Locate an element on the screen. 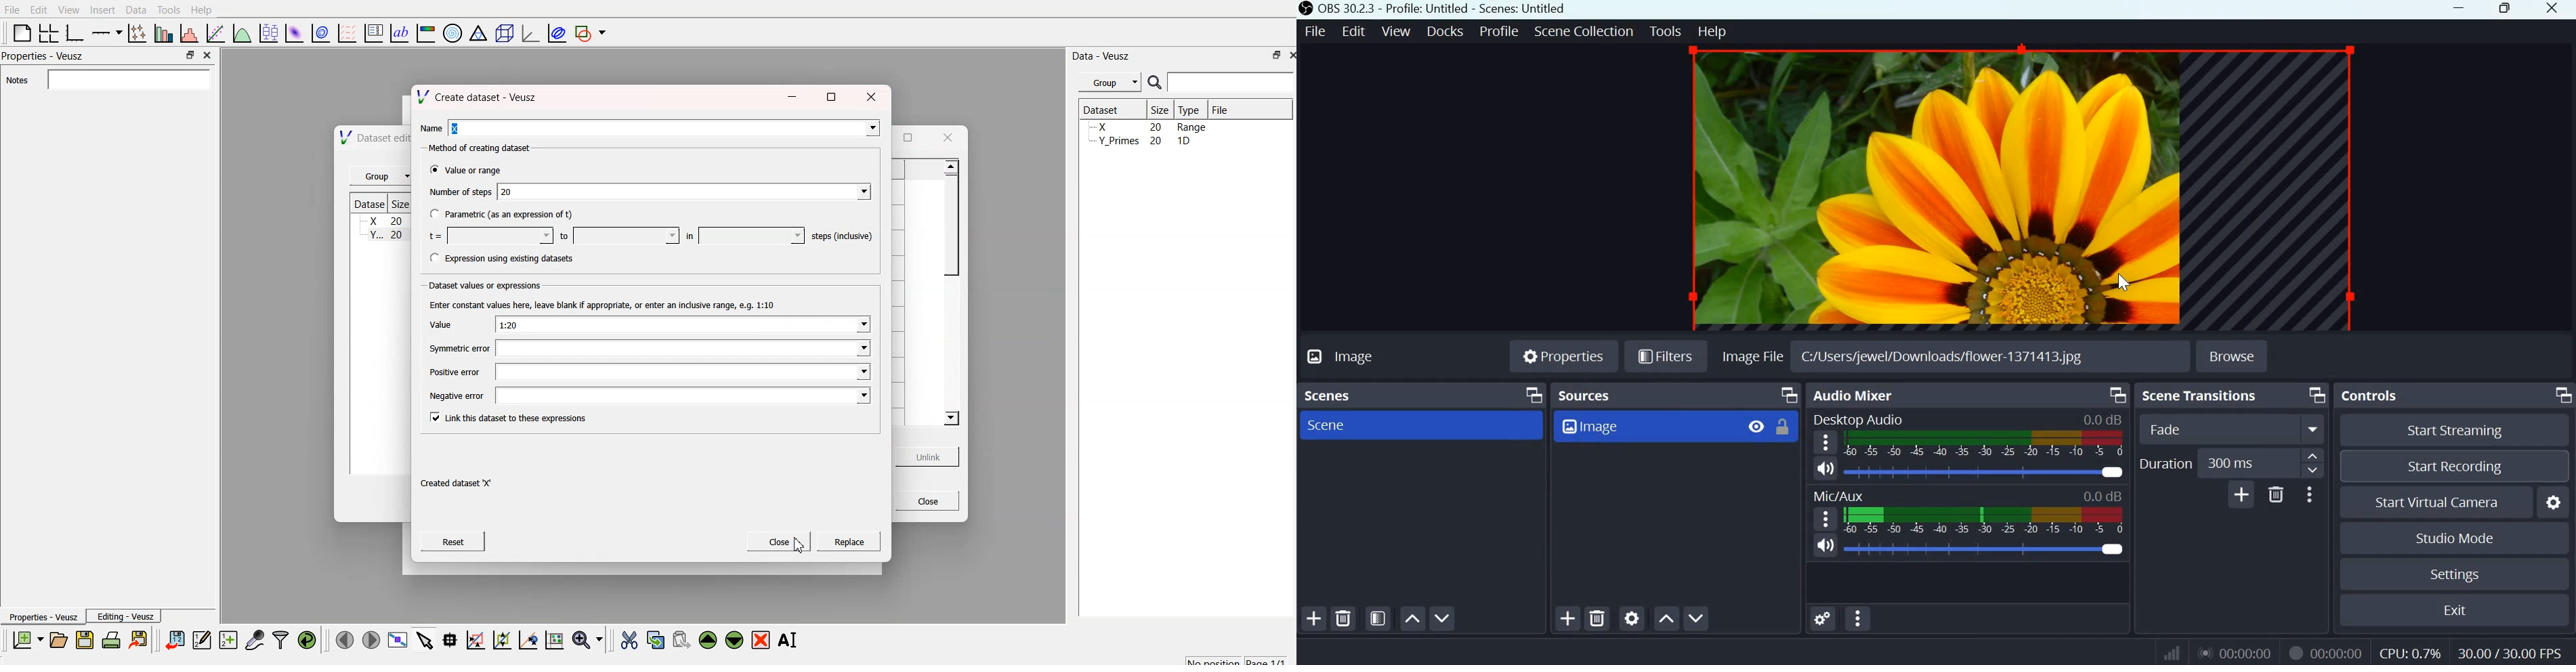 The height and width of the screenshot is (672, 2576). hamburger menu is located at coordinates (1826, 442).